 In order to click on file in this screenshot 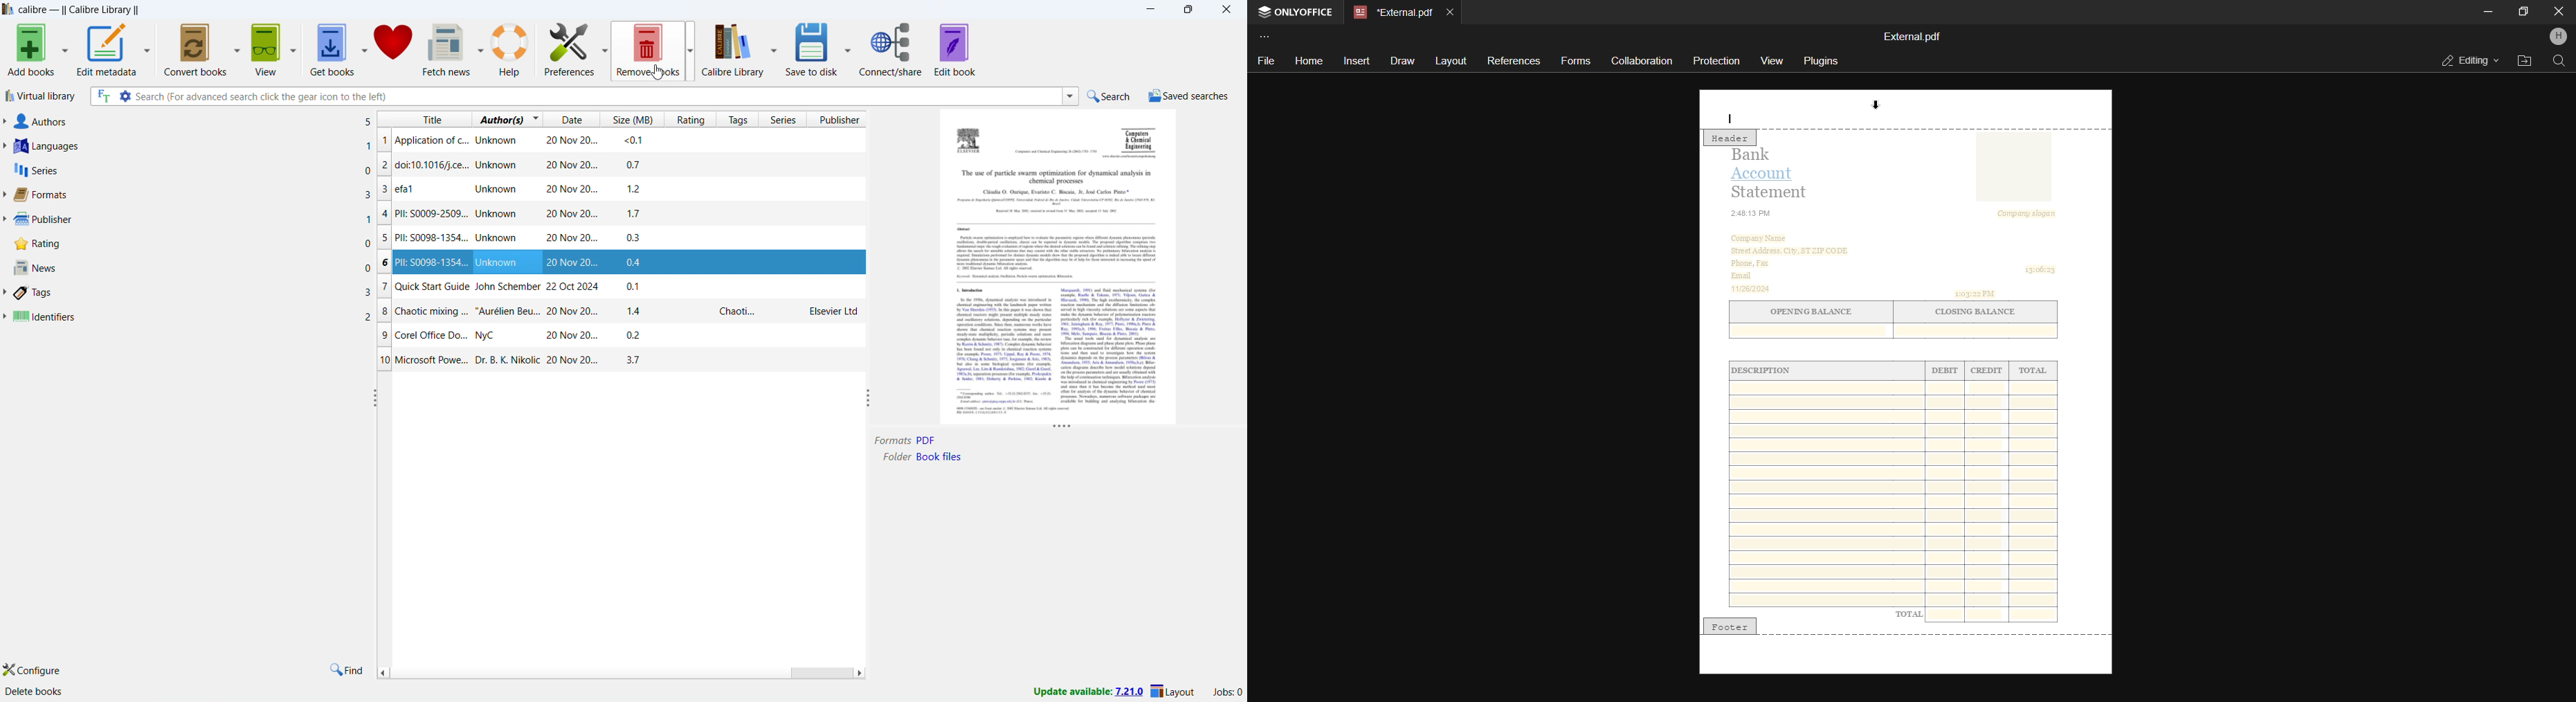, I will do `click(1266, 60)`.